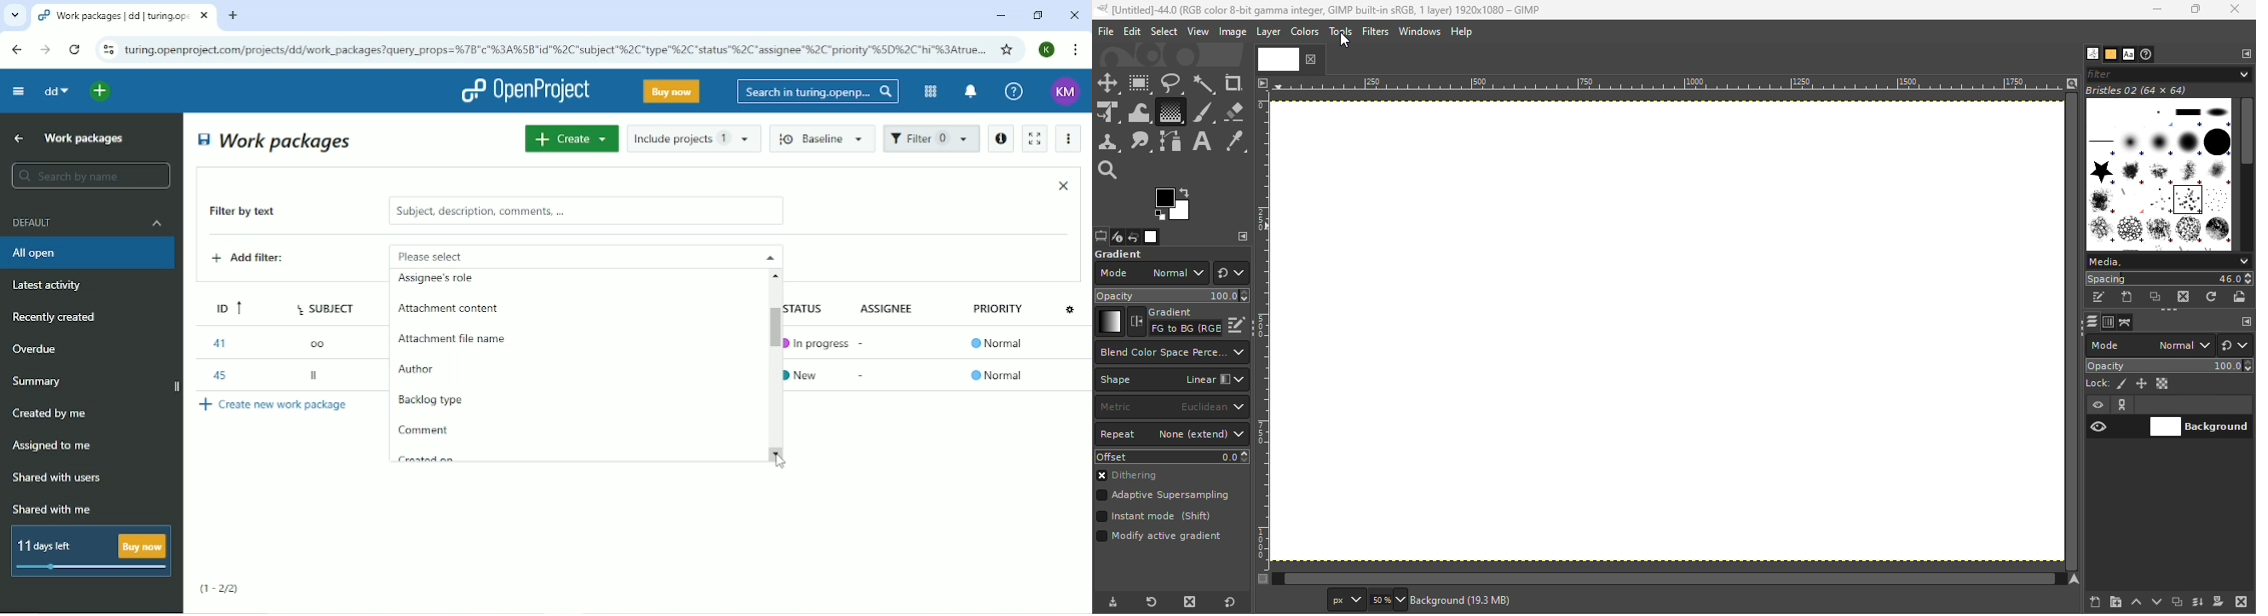 This screenshot has height=616, width=2268. What do you see at coordinates (1343, 36) in the screenshot?
I see `Tools` at bounding box center [1343, 36].